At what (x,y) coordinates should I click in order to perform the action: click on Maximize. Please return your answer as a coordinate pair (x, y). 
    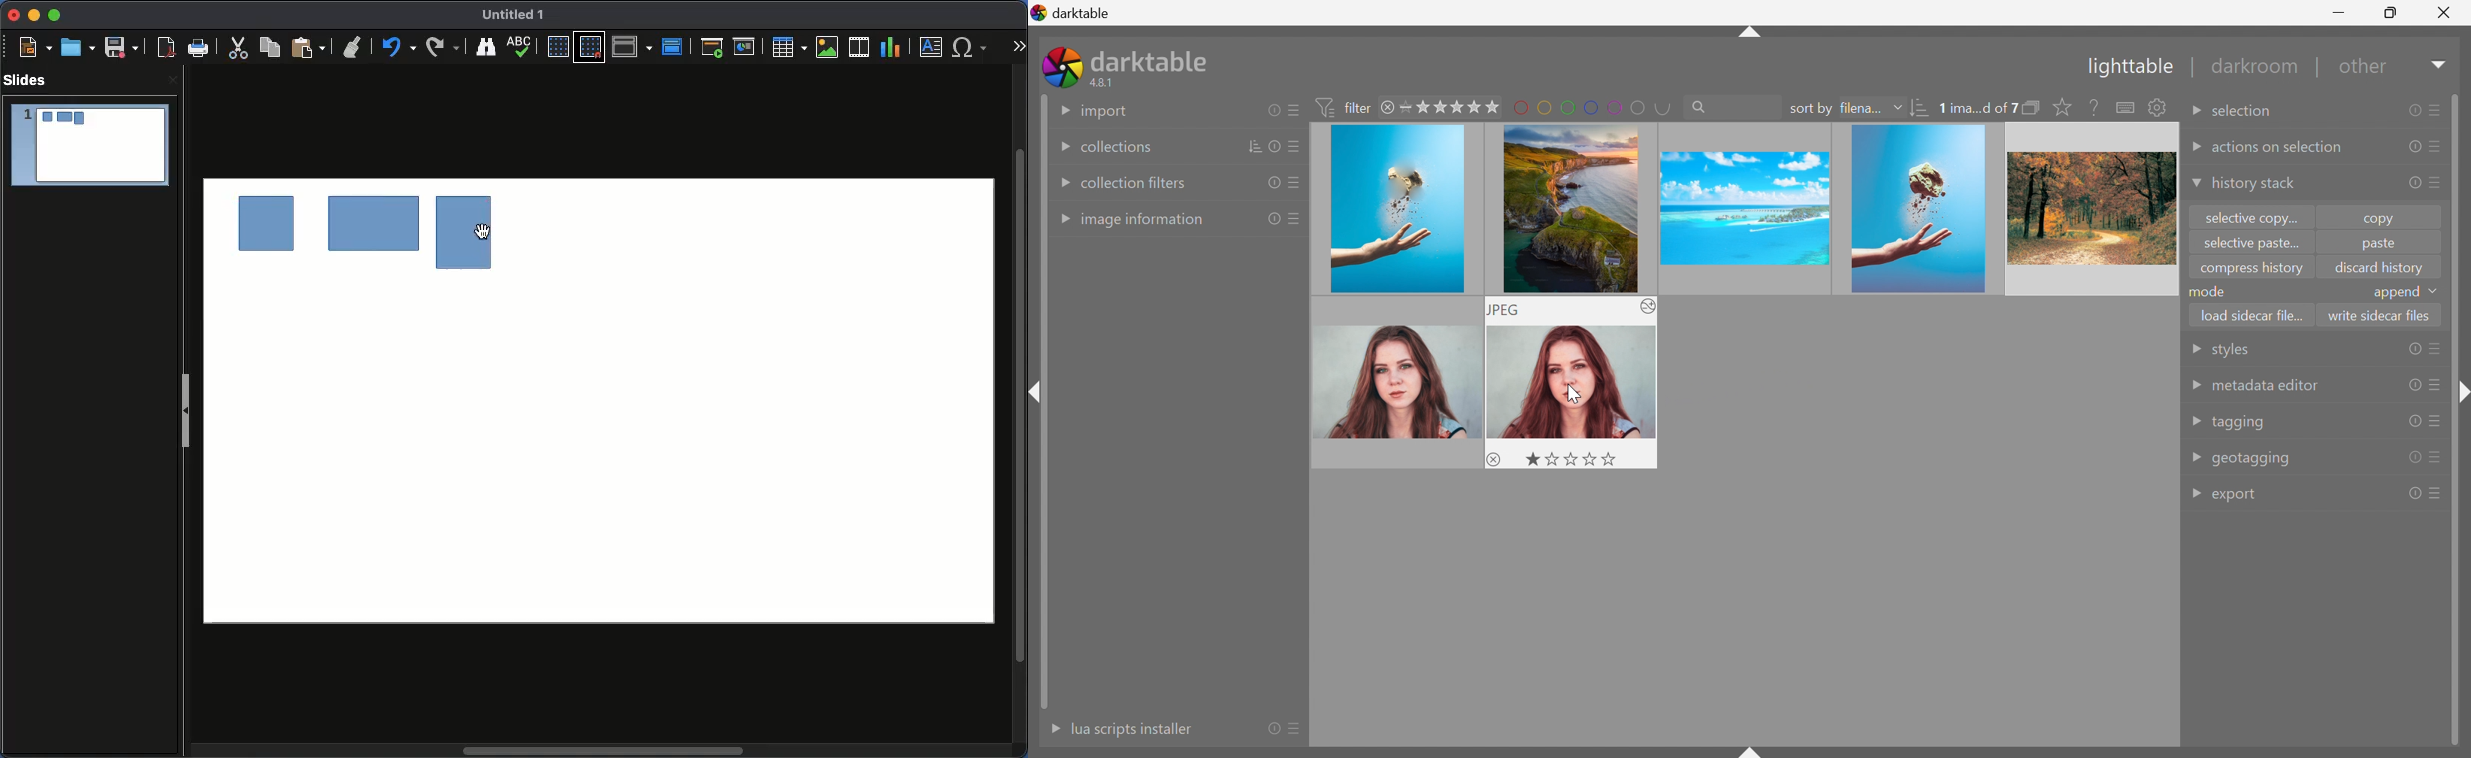
    Looking at the image, I should click on (56, 15).